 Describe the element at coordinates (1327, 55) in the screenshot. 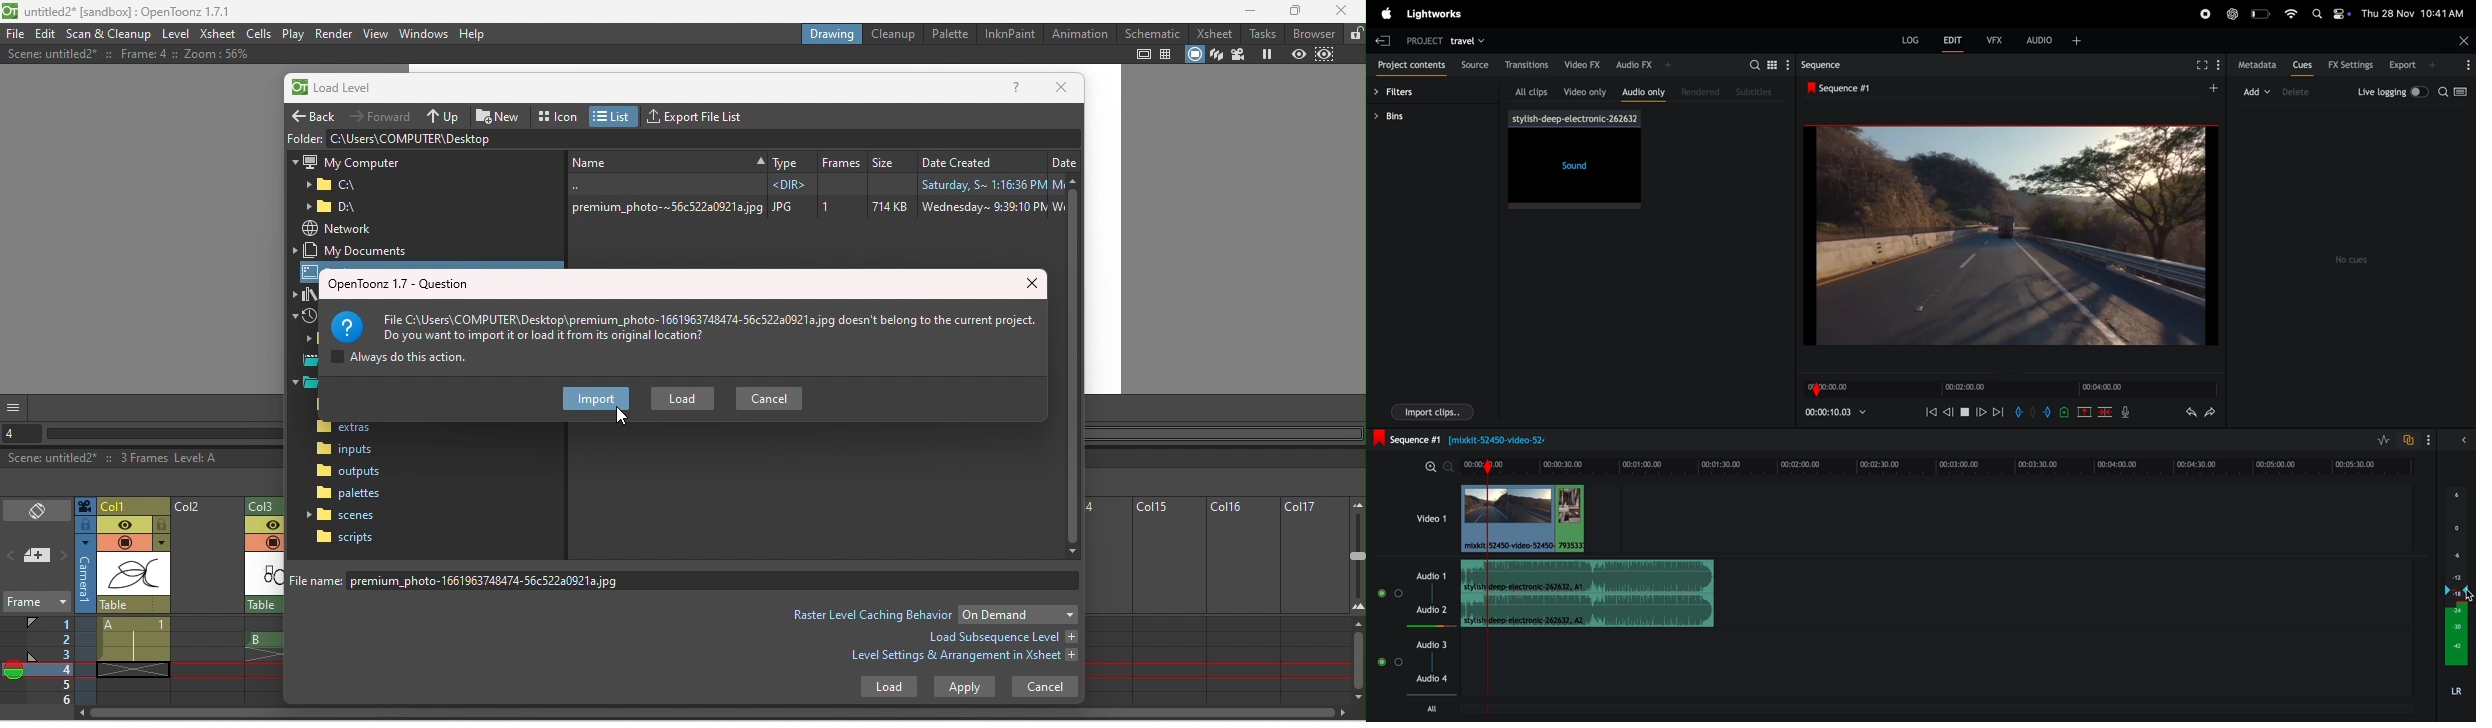

I see `Sub-camera` at that location.